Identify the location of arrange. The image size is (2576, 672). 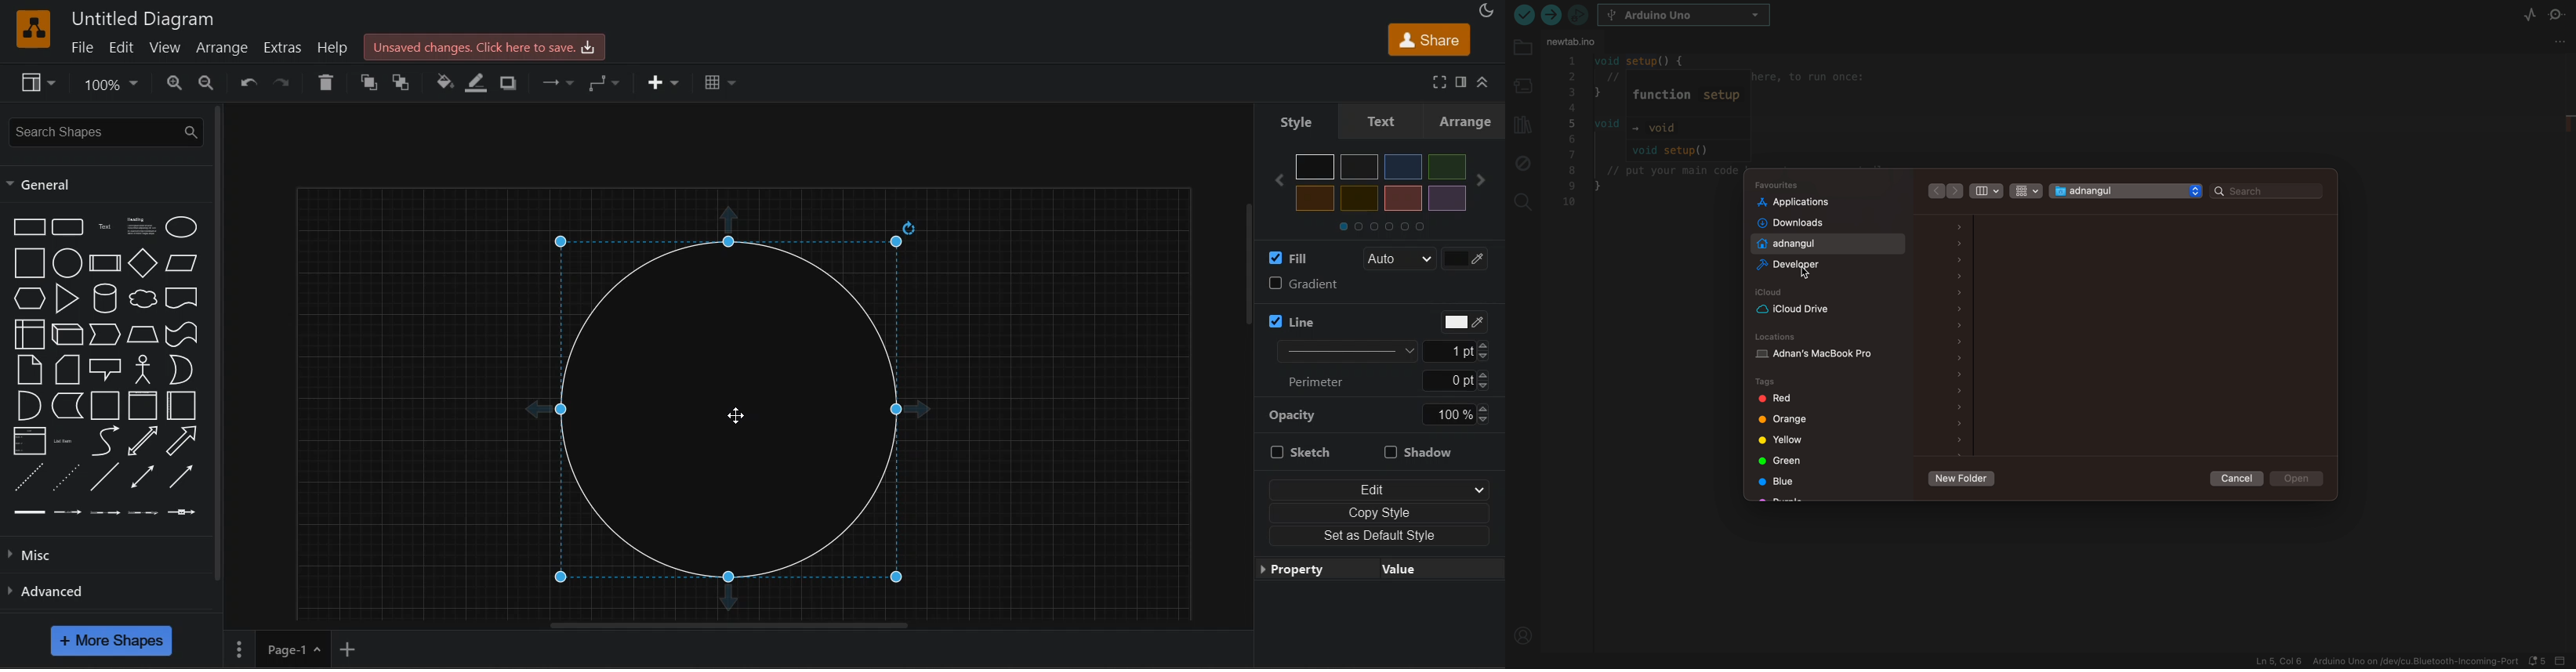
(222, 48).